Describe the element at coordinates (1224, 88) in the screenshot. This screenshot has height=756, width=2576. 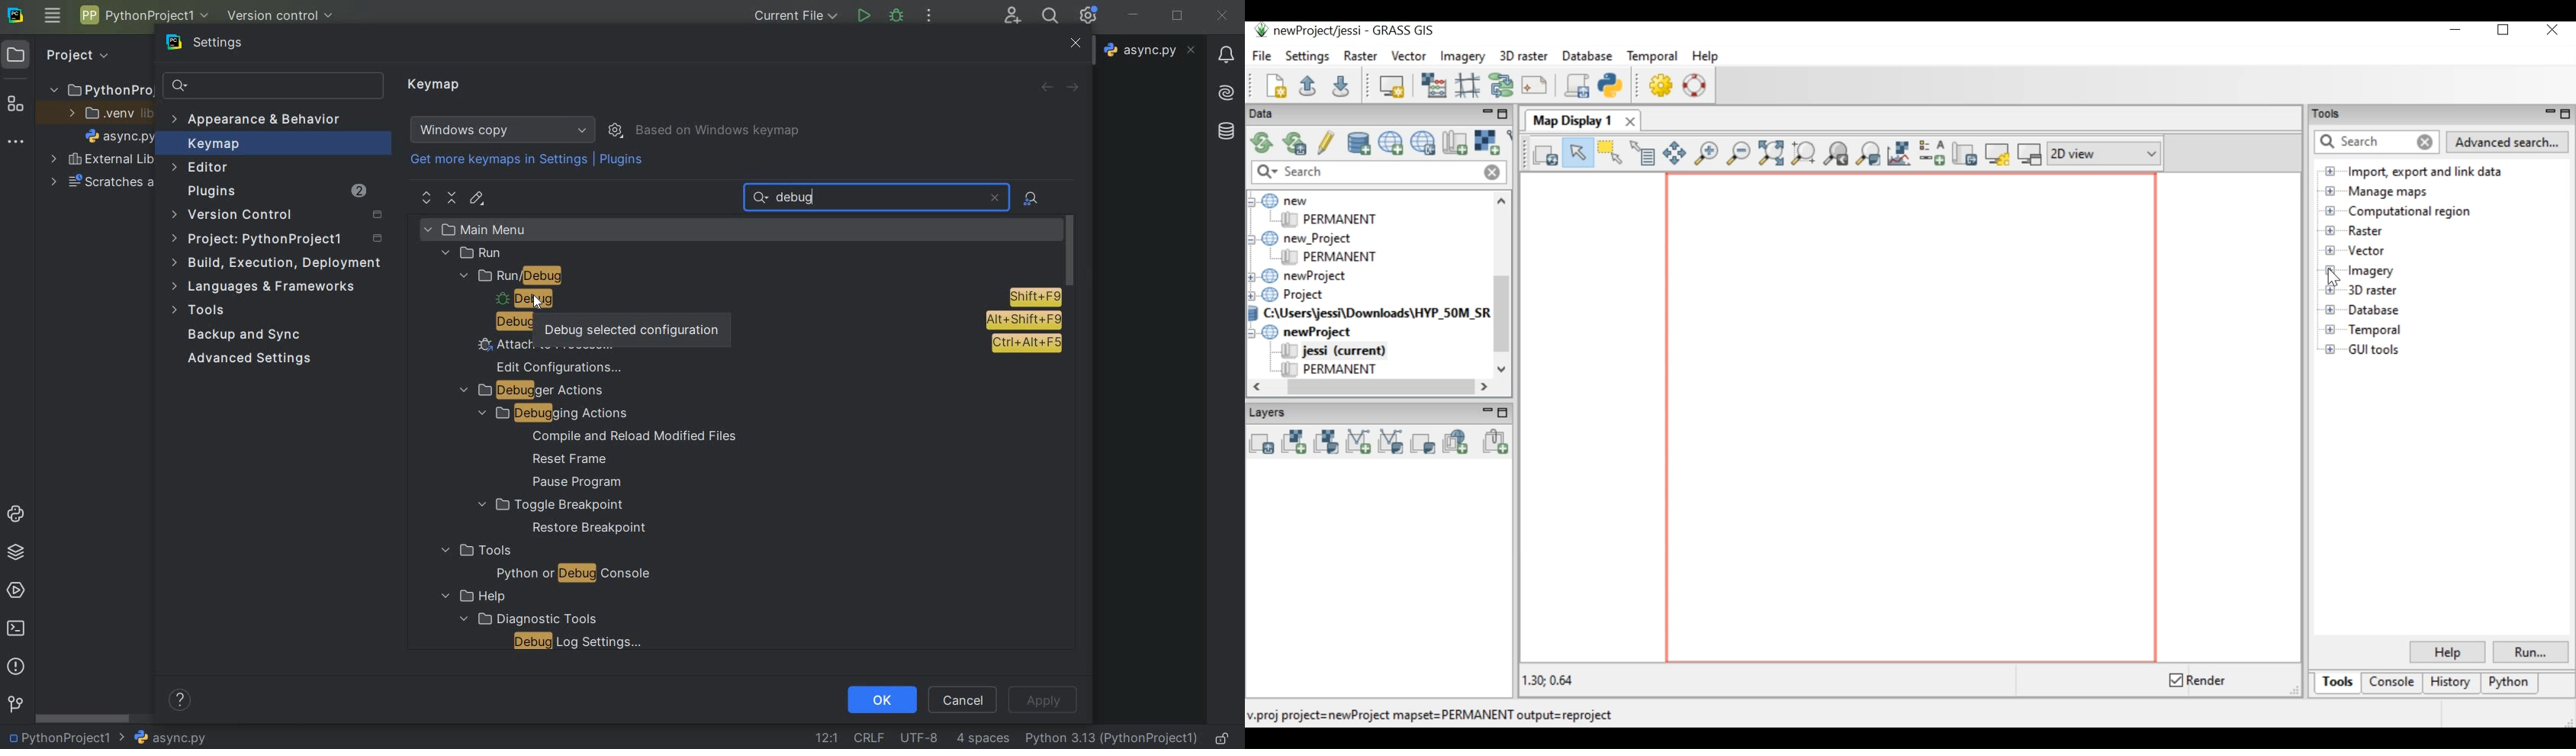
I see `AI asistant` at that location.